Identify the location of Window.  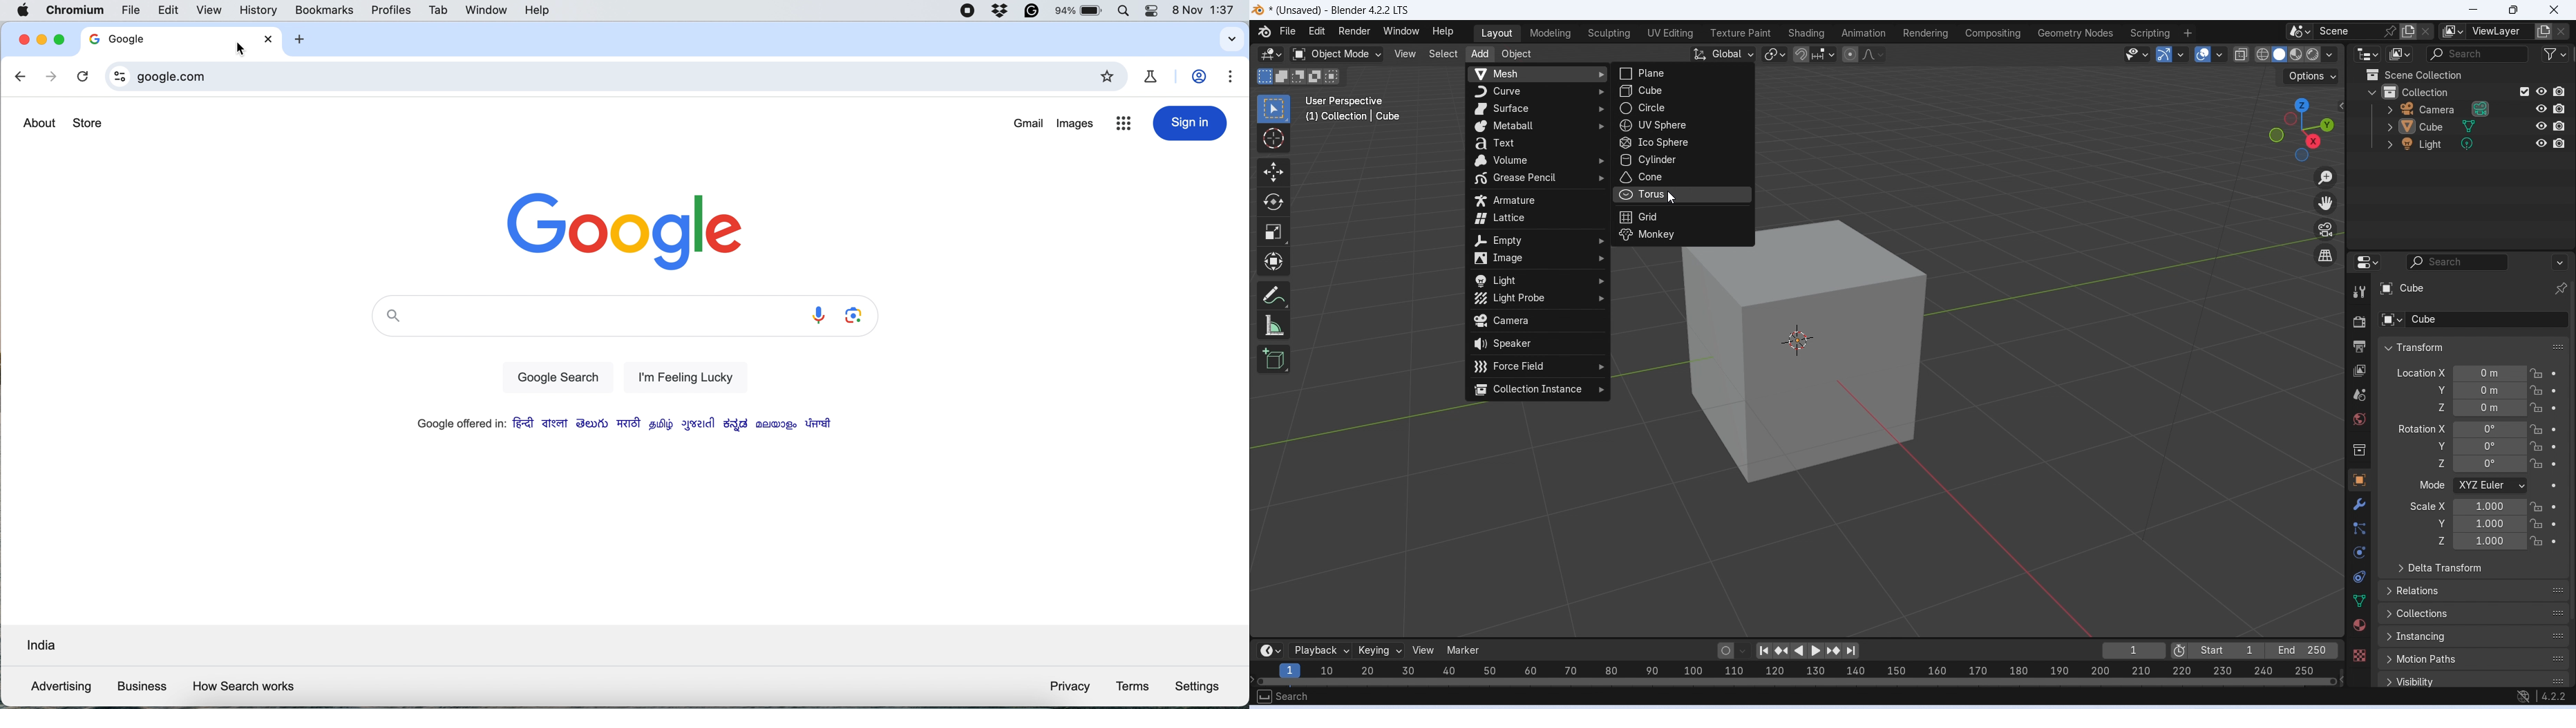
(1401, 31).